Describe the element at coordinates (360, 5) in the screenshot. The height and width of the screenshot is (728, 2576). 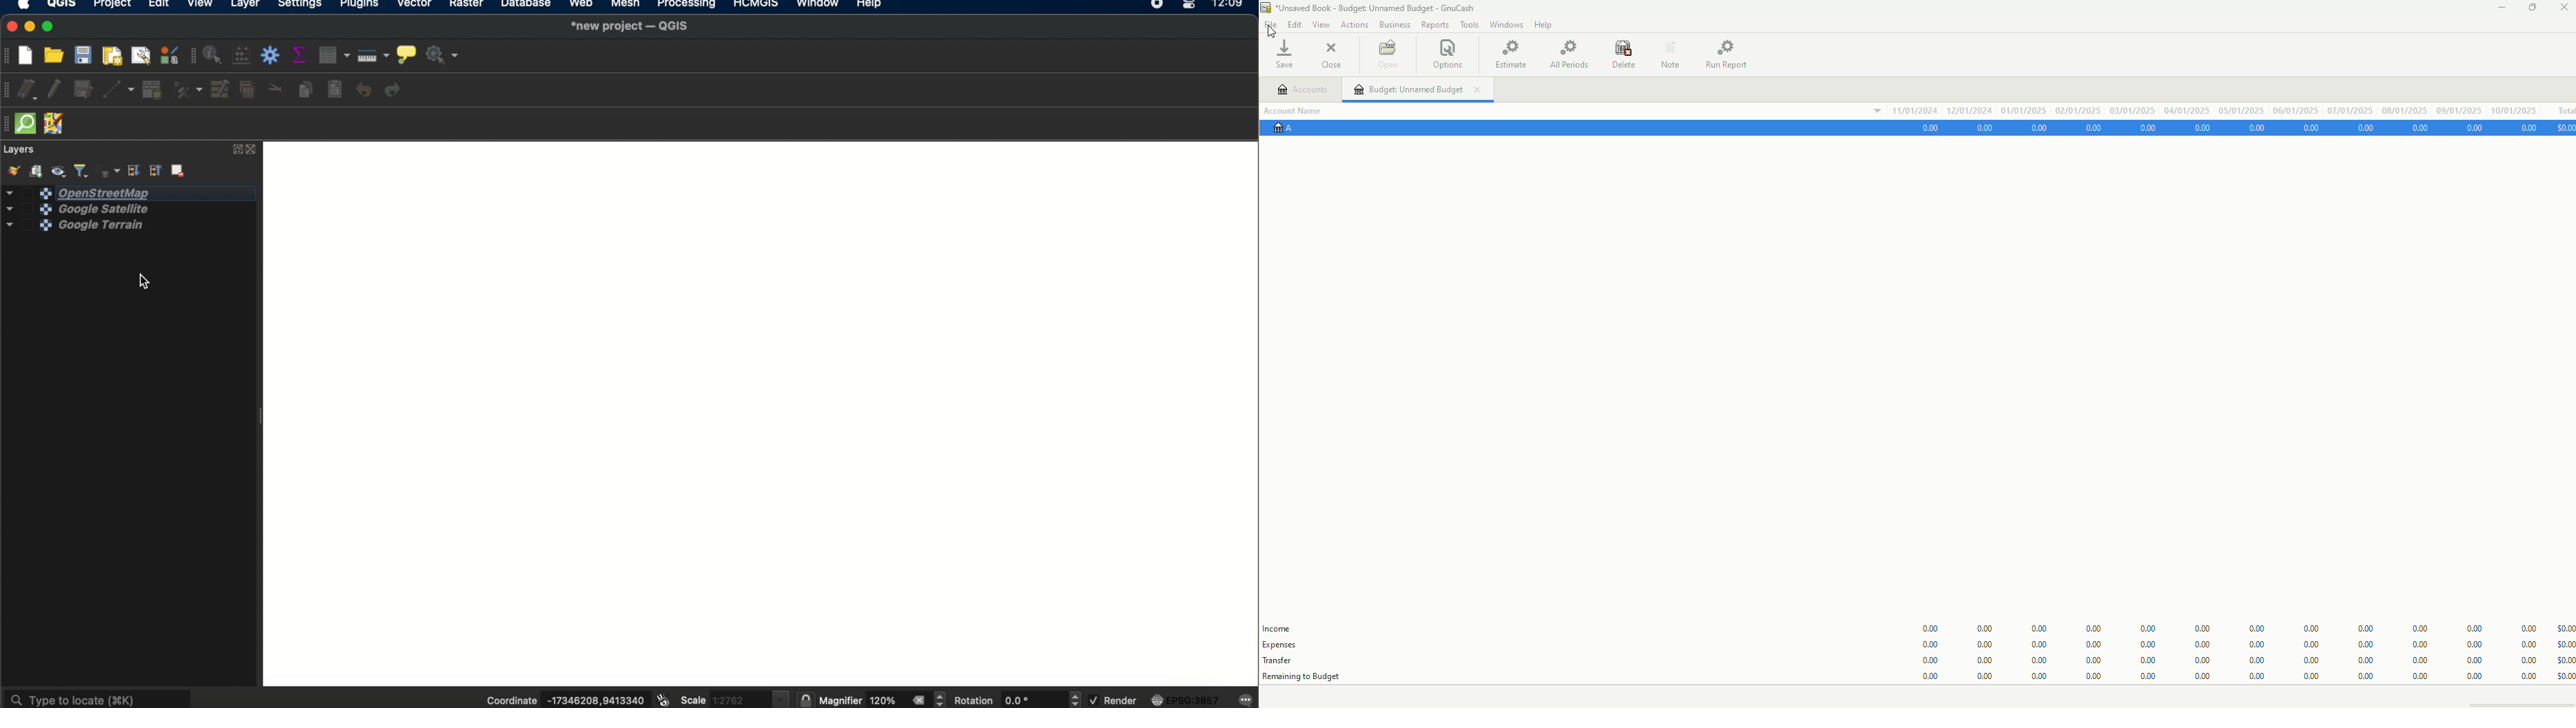
I see `plugins` at that location.